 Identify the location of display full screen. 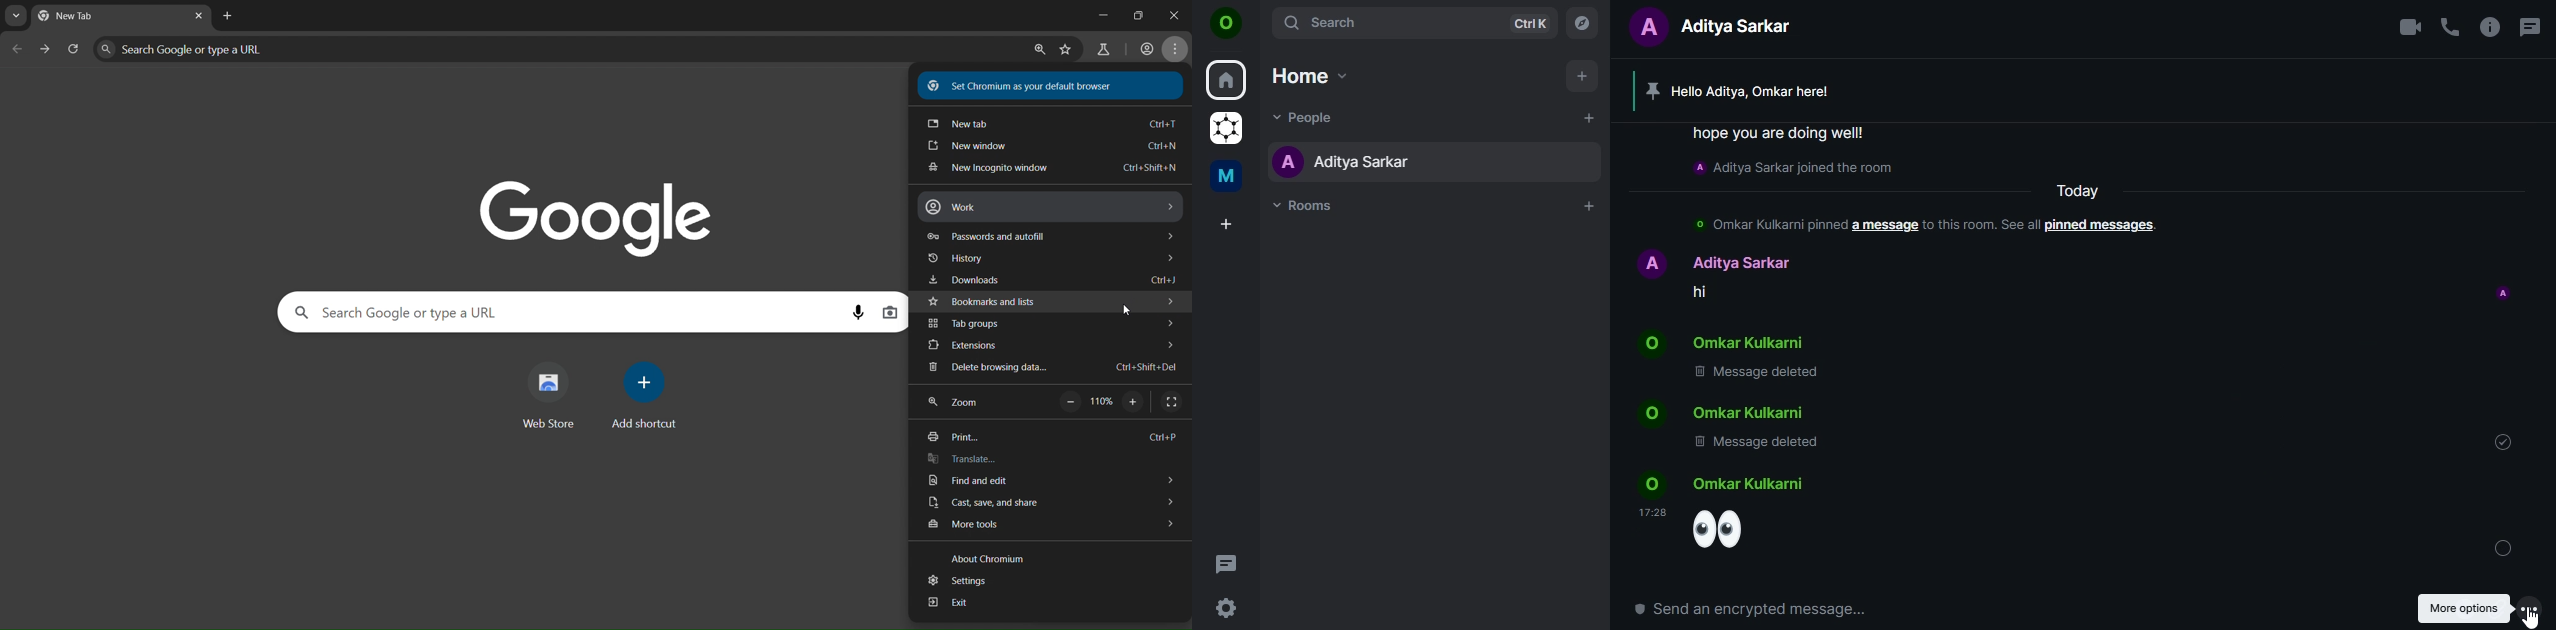
(1176, 402).